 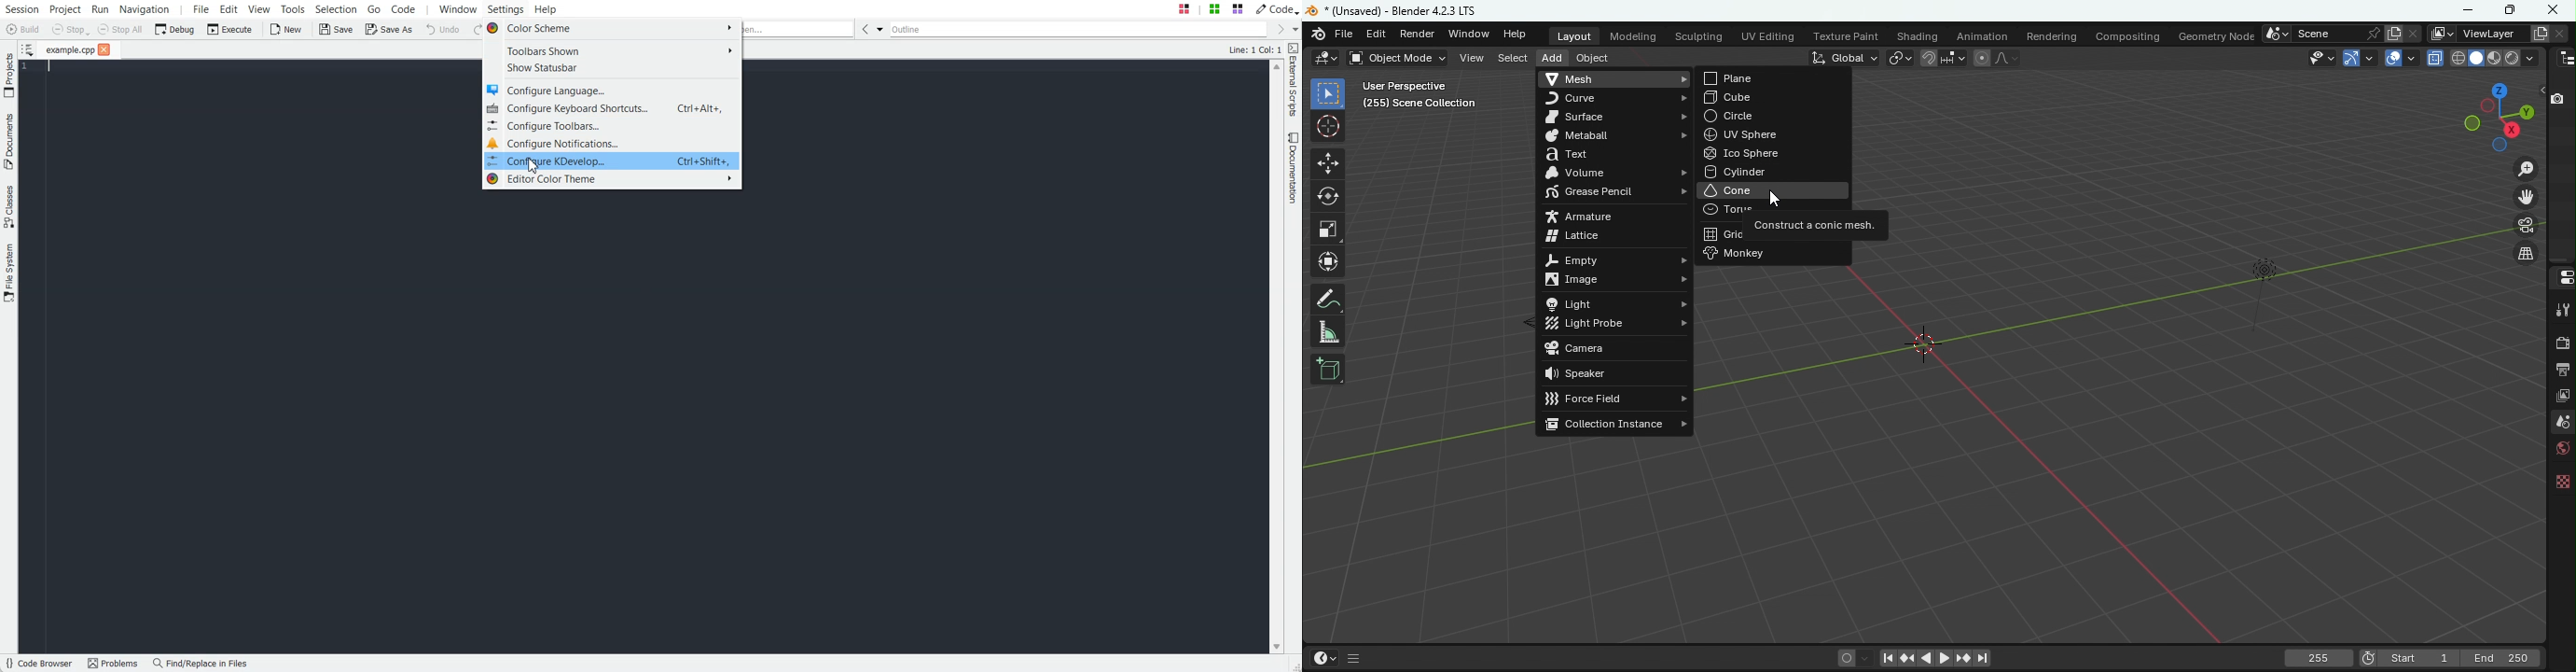 What do you see at coordinates (1771, 252) in the screenshot?
I see `Monkey` at bounding box center [1771, 252].